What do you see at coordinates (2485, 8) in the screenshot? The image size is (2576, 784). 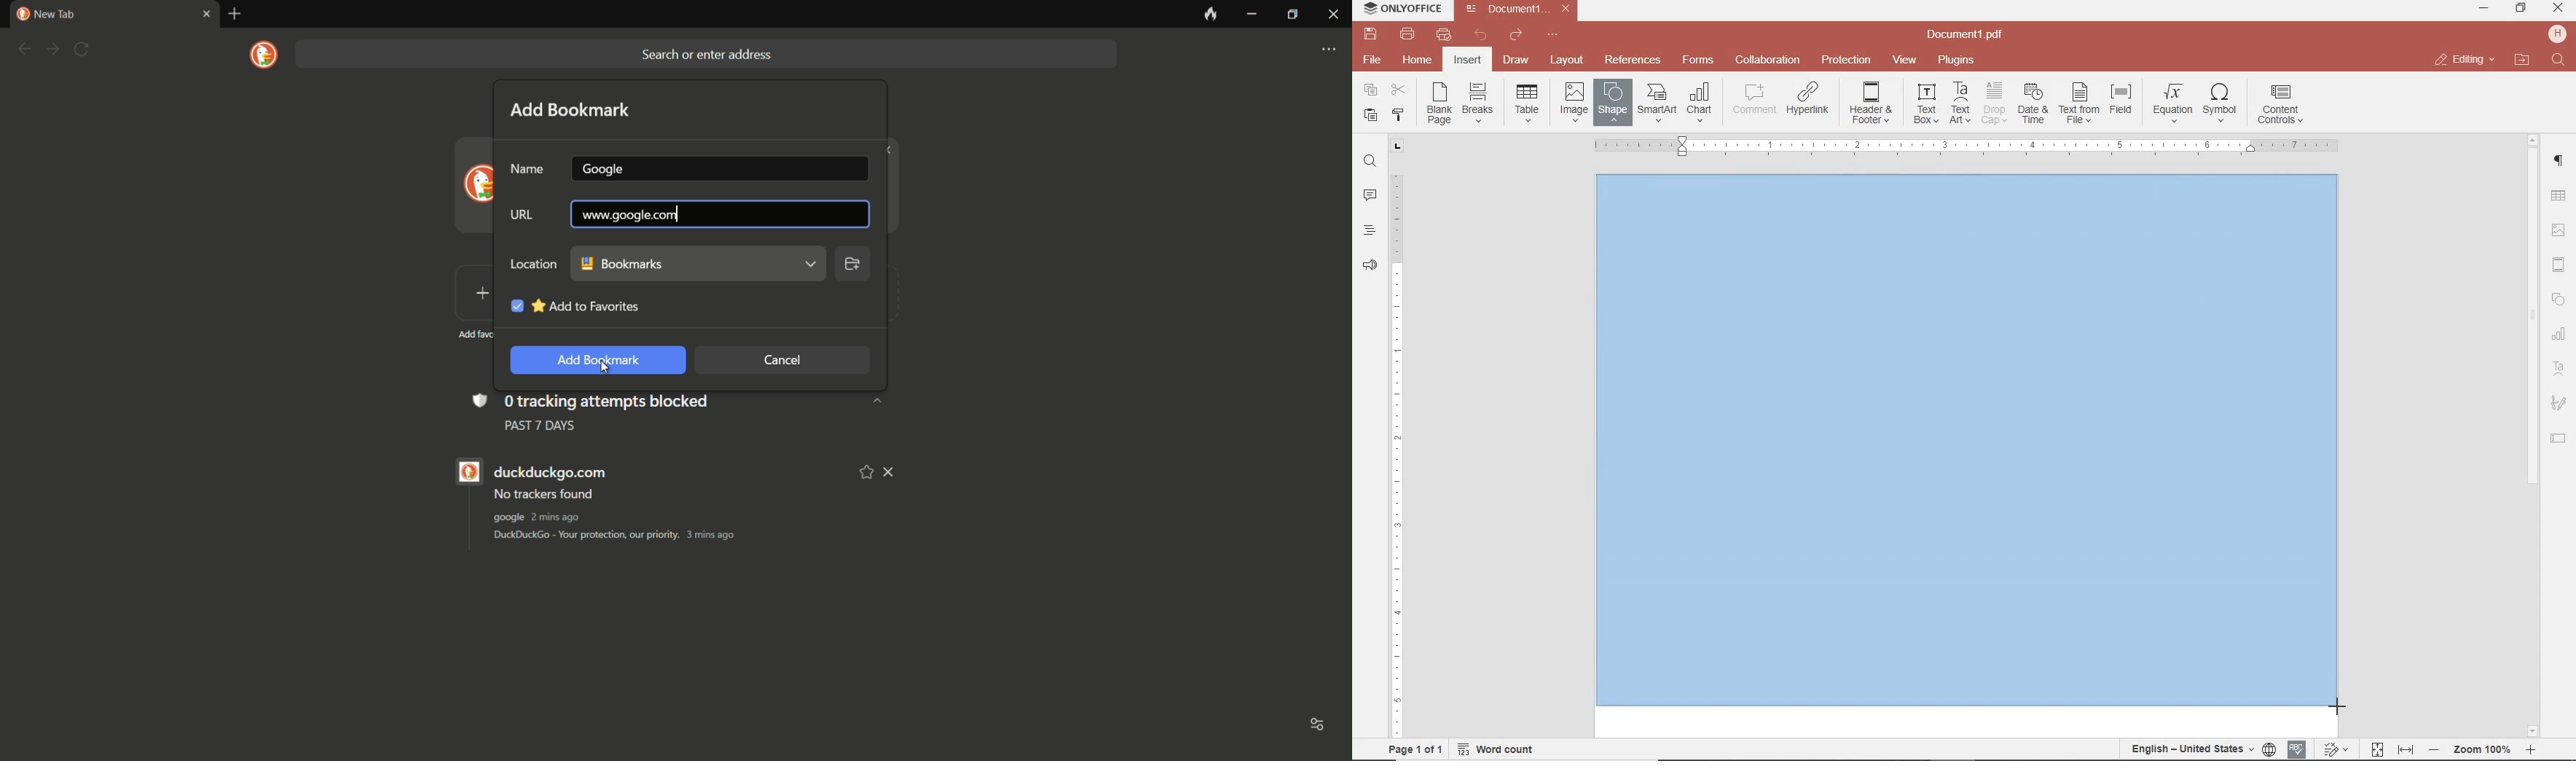 I see `minimize` at bounding box center [2485, 8].